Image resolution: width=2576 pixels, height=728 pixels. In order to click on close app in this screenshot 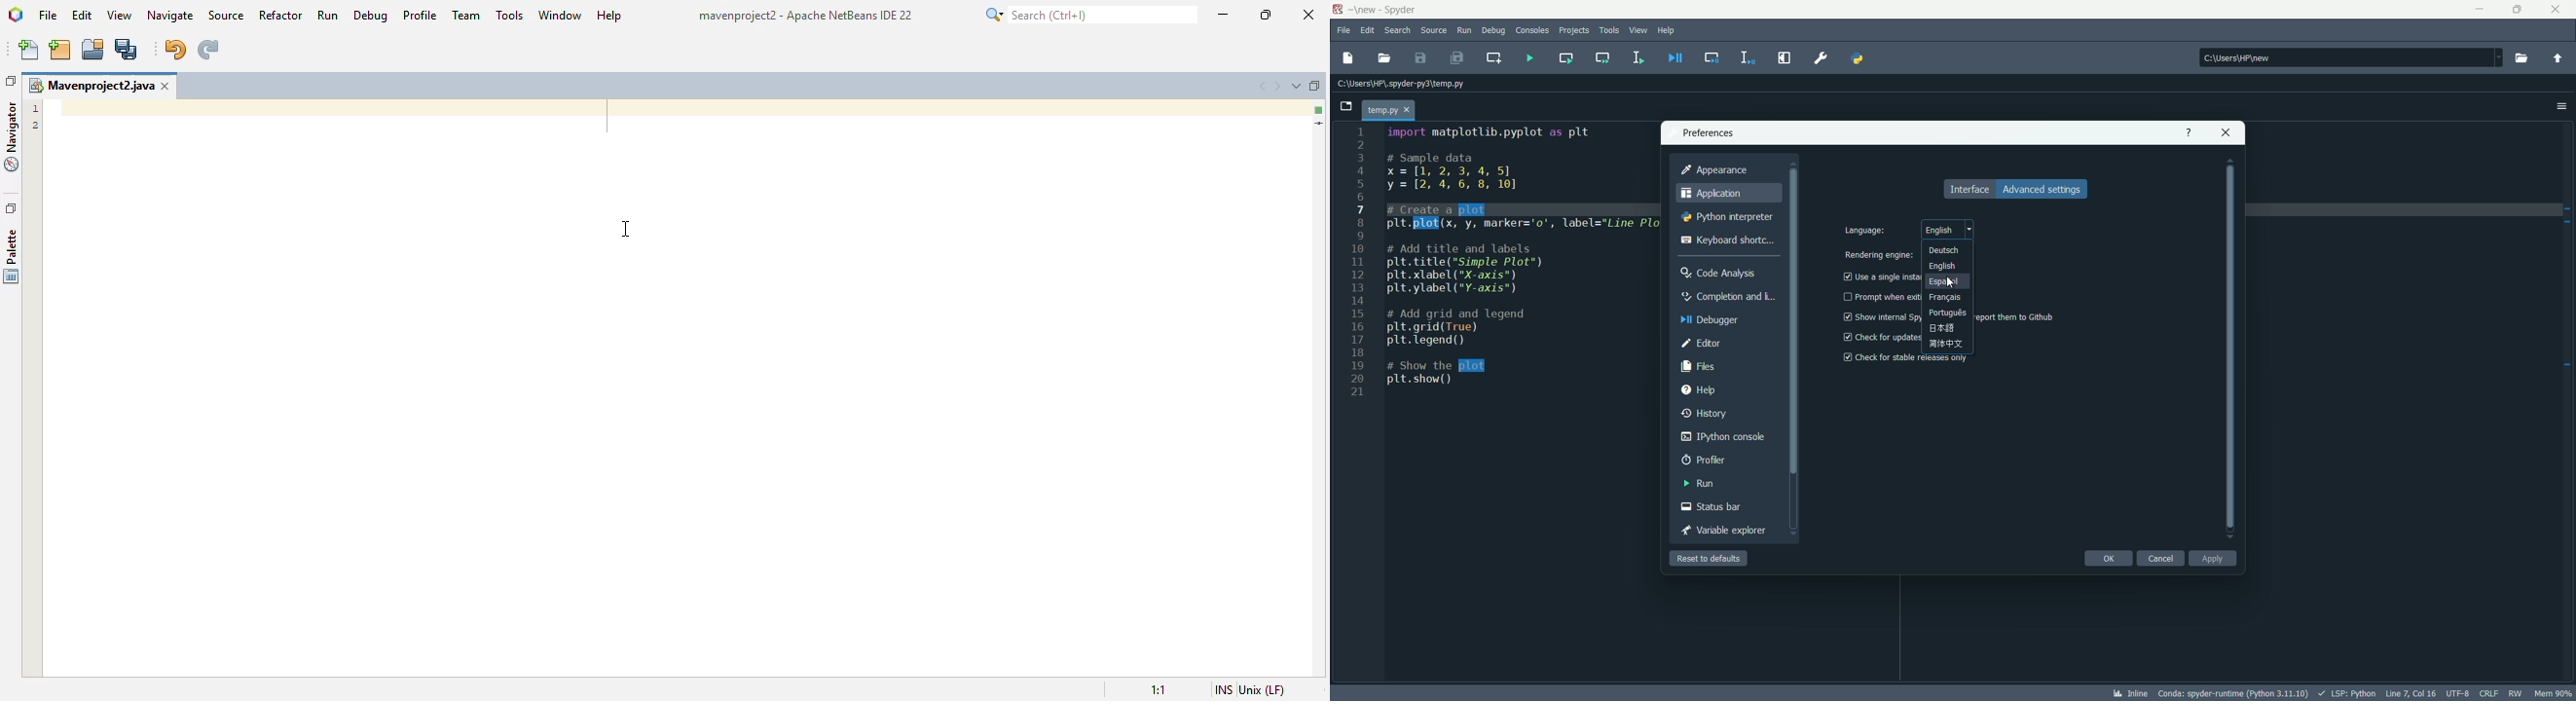, I will do `click(2559, 10)`.